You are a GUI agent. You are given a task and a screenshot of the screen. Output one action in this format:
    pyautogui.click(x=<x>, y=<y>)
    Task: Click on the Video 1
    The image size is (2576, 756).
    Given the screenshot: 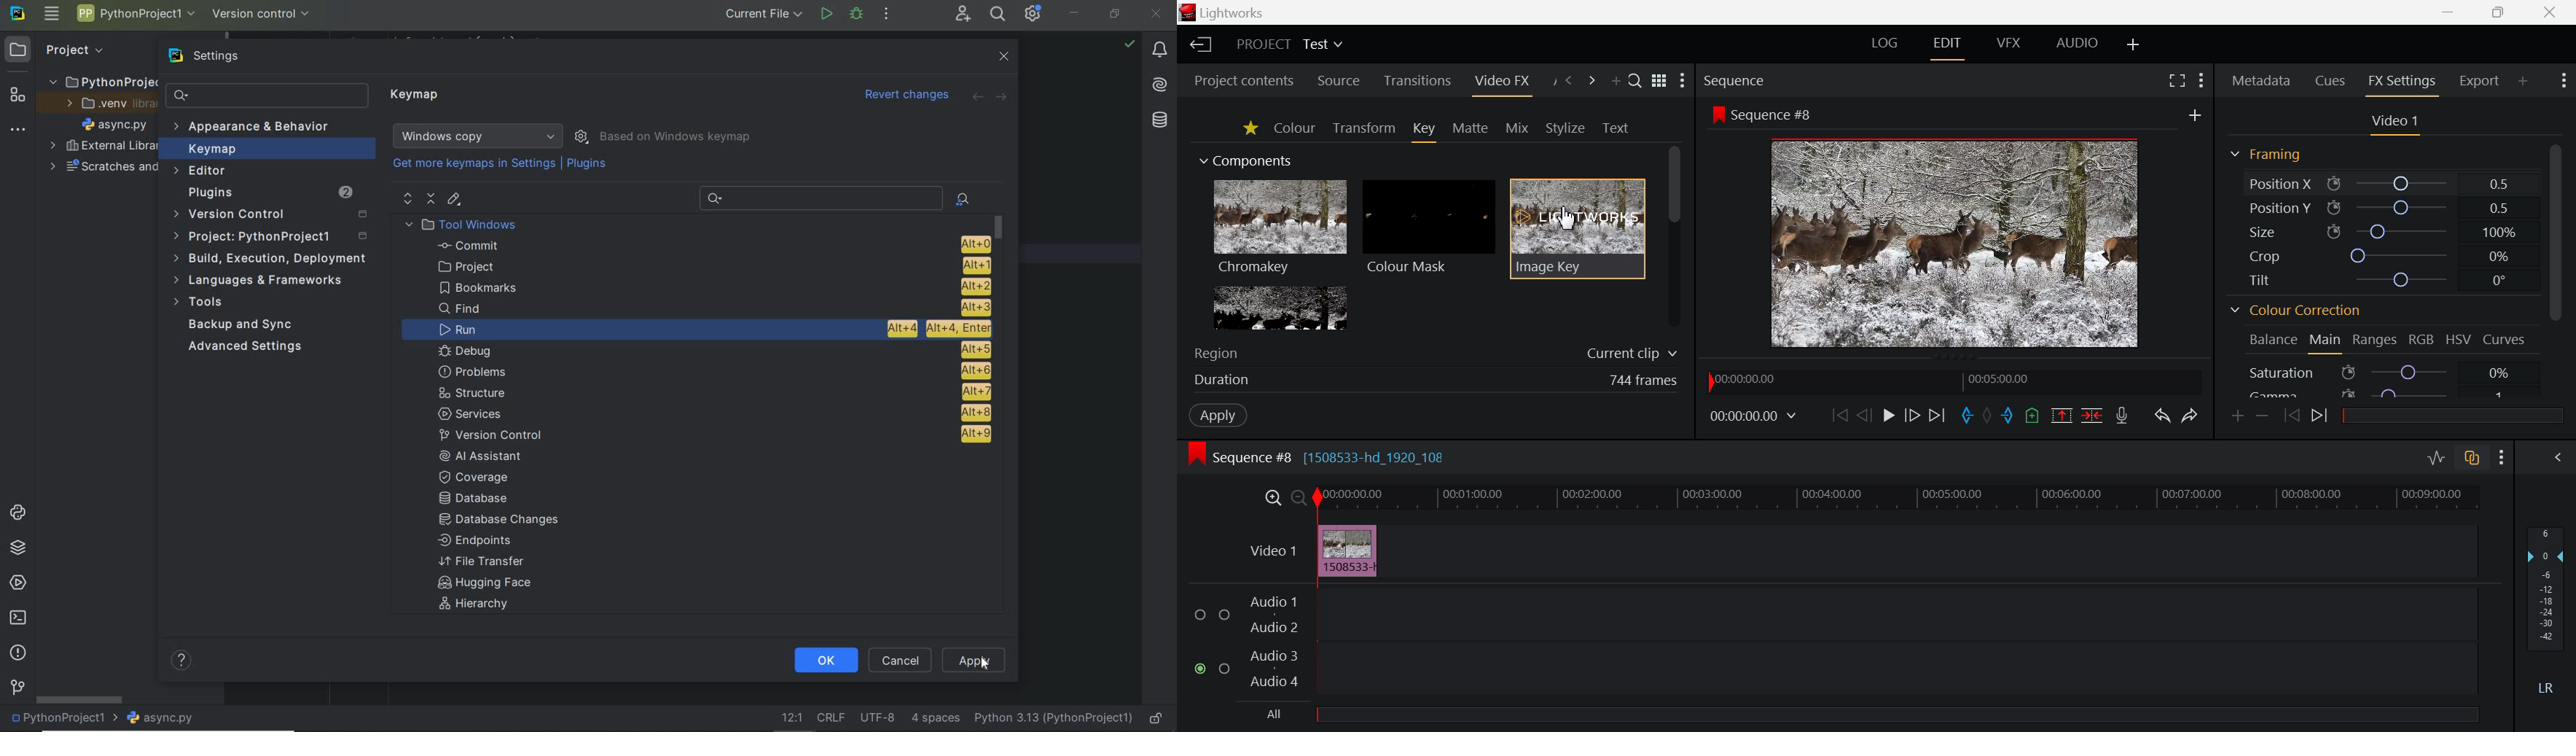 What is the action you would take?
    pyautogui.click(x=1273, y=550)
    